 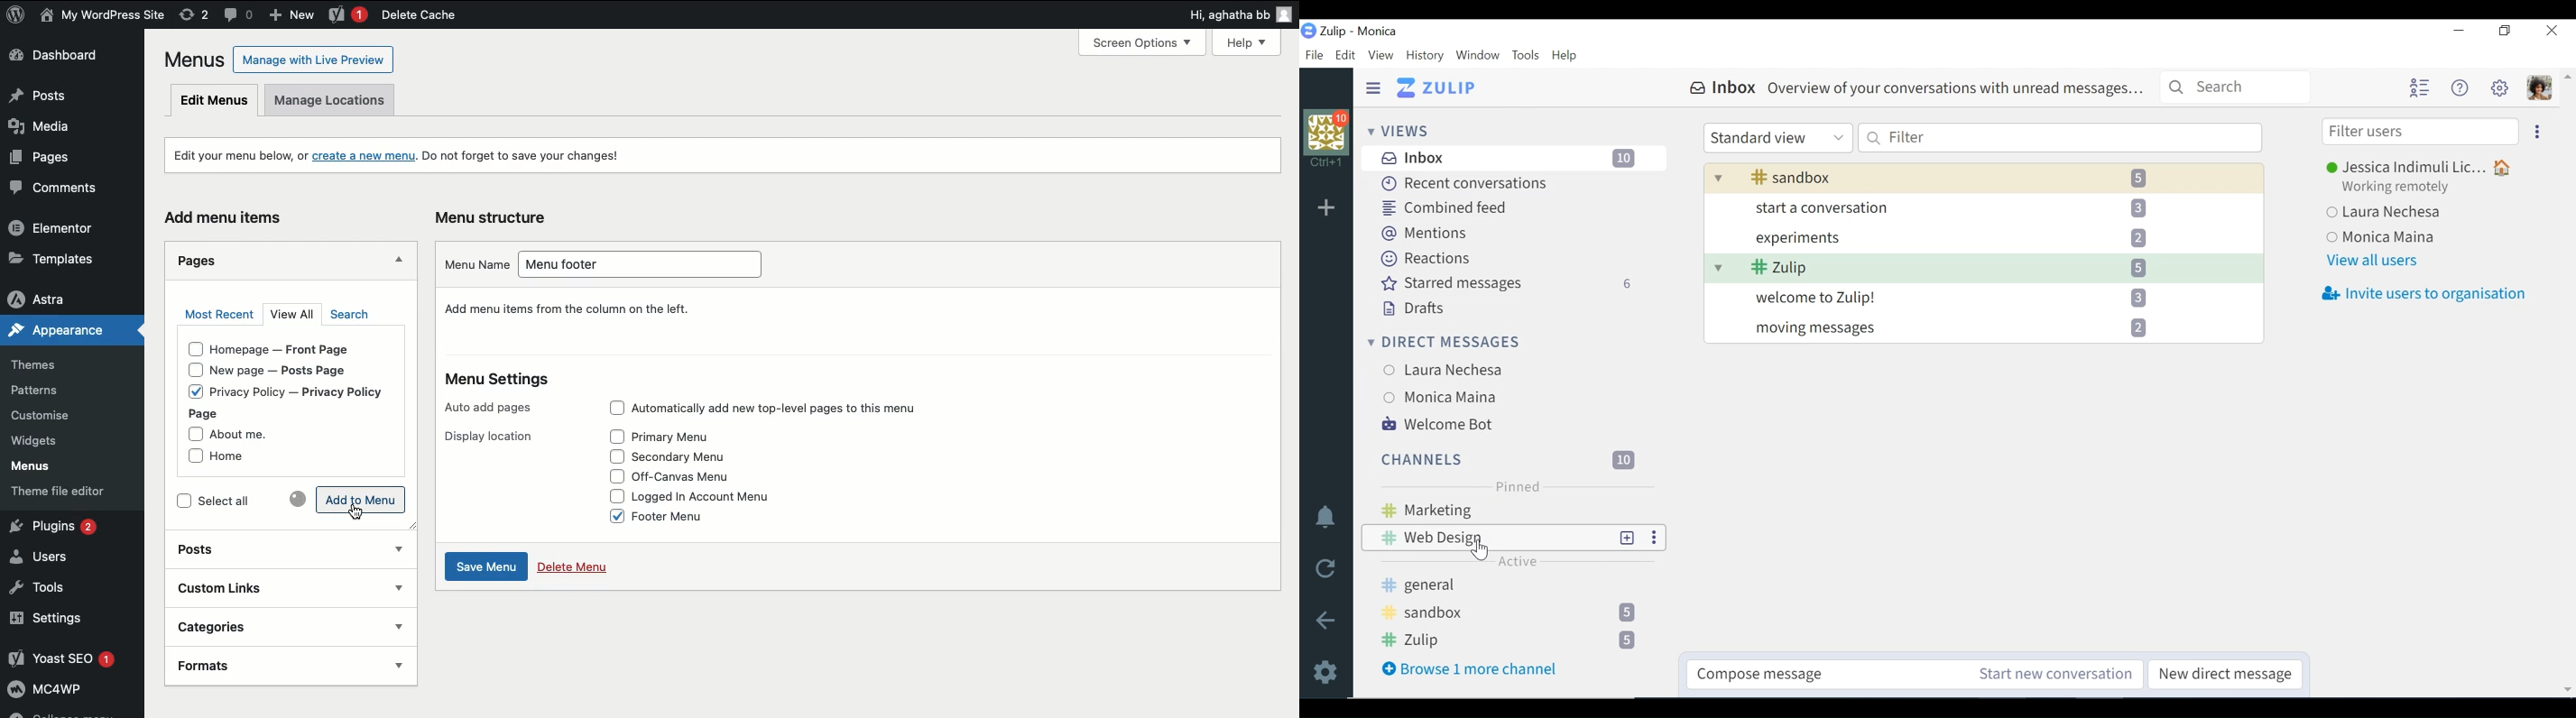 What do you see at coordinates (2399, 187) in the screenshot?
I see `Working Remotely status` at bounding box center [2399, 187].